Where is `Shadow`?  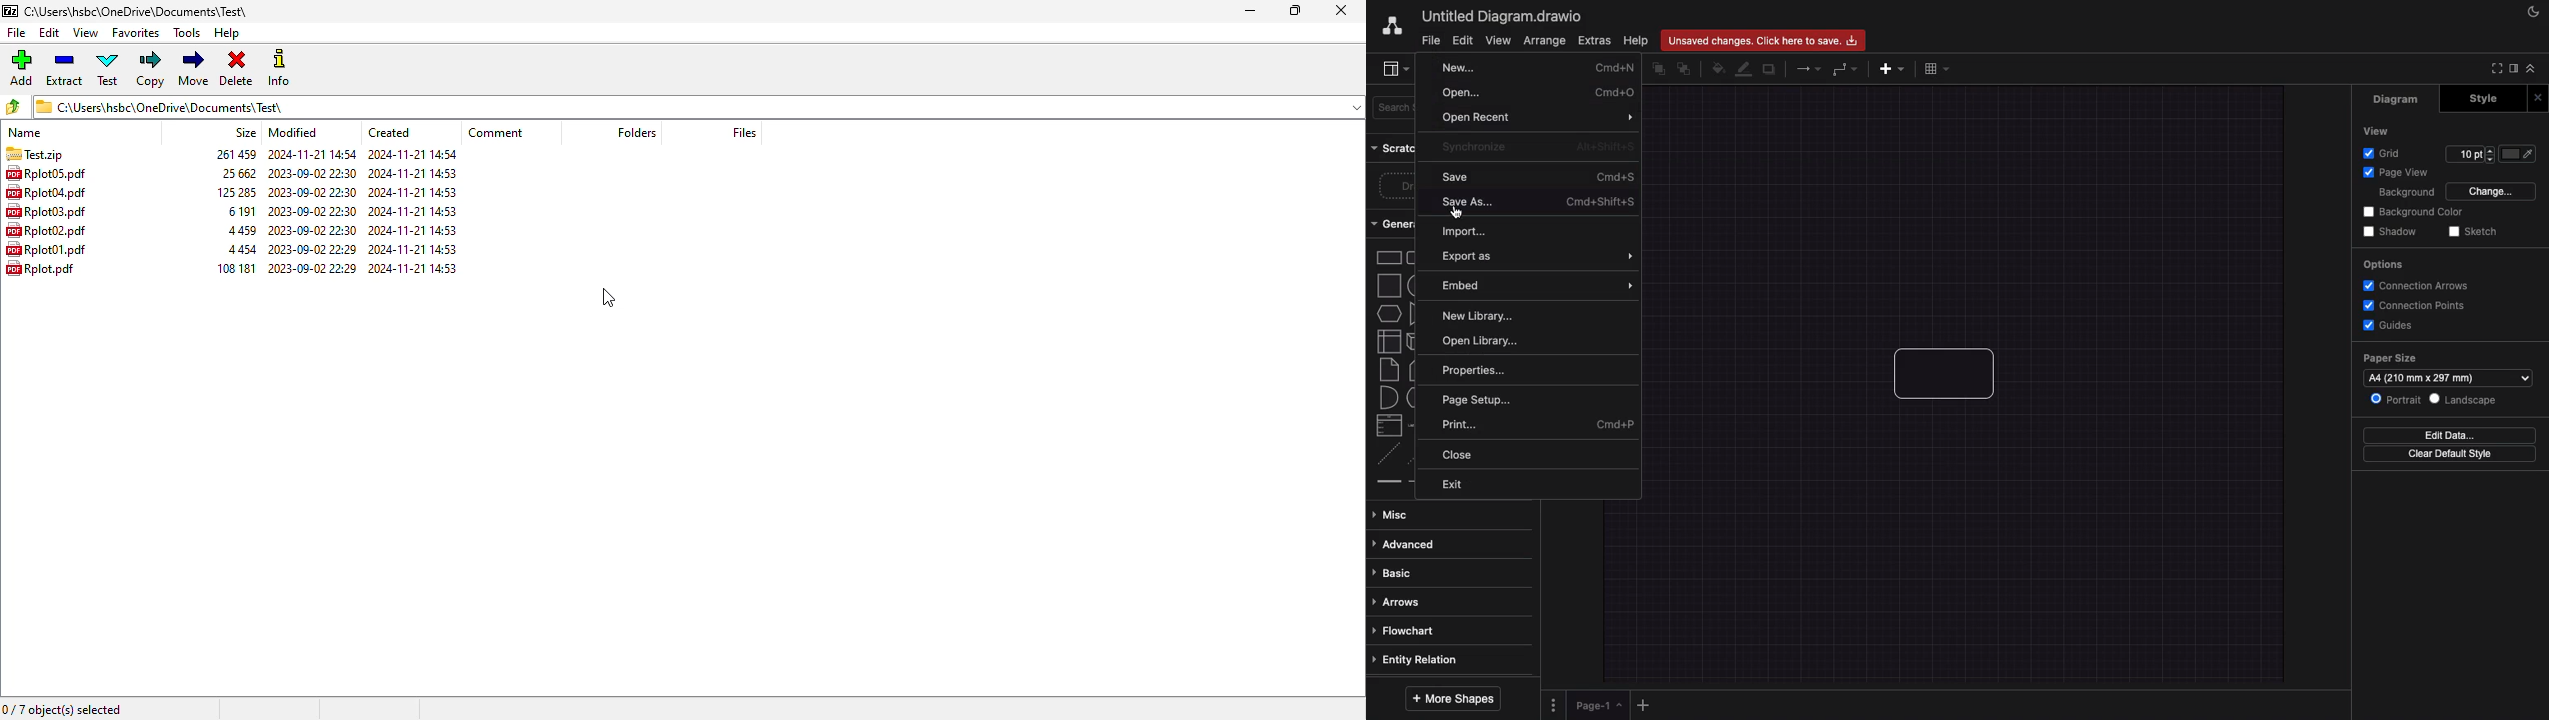 Shadow is located at coordinates (2388, 233).